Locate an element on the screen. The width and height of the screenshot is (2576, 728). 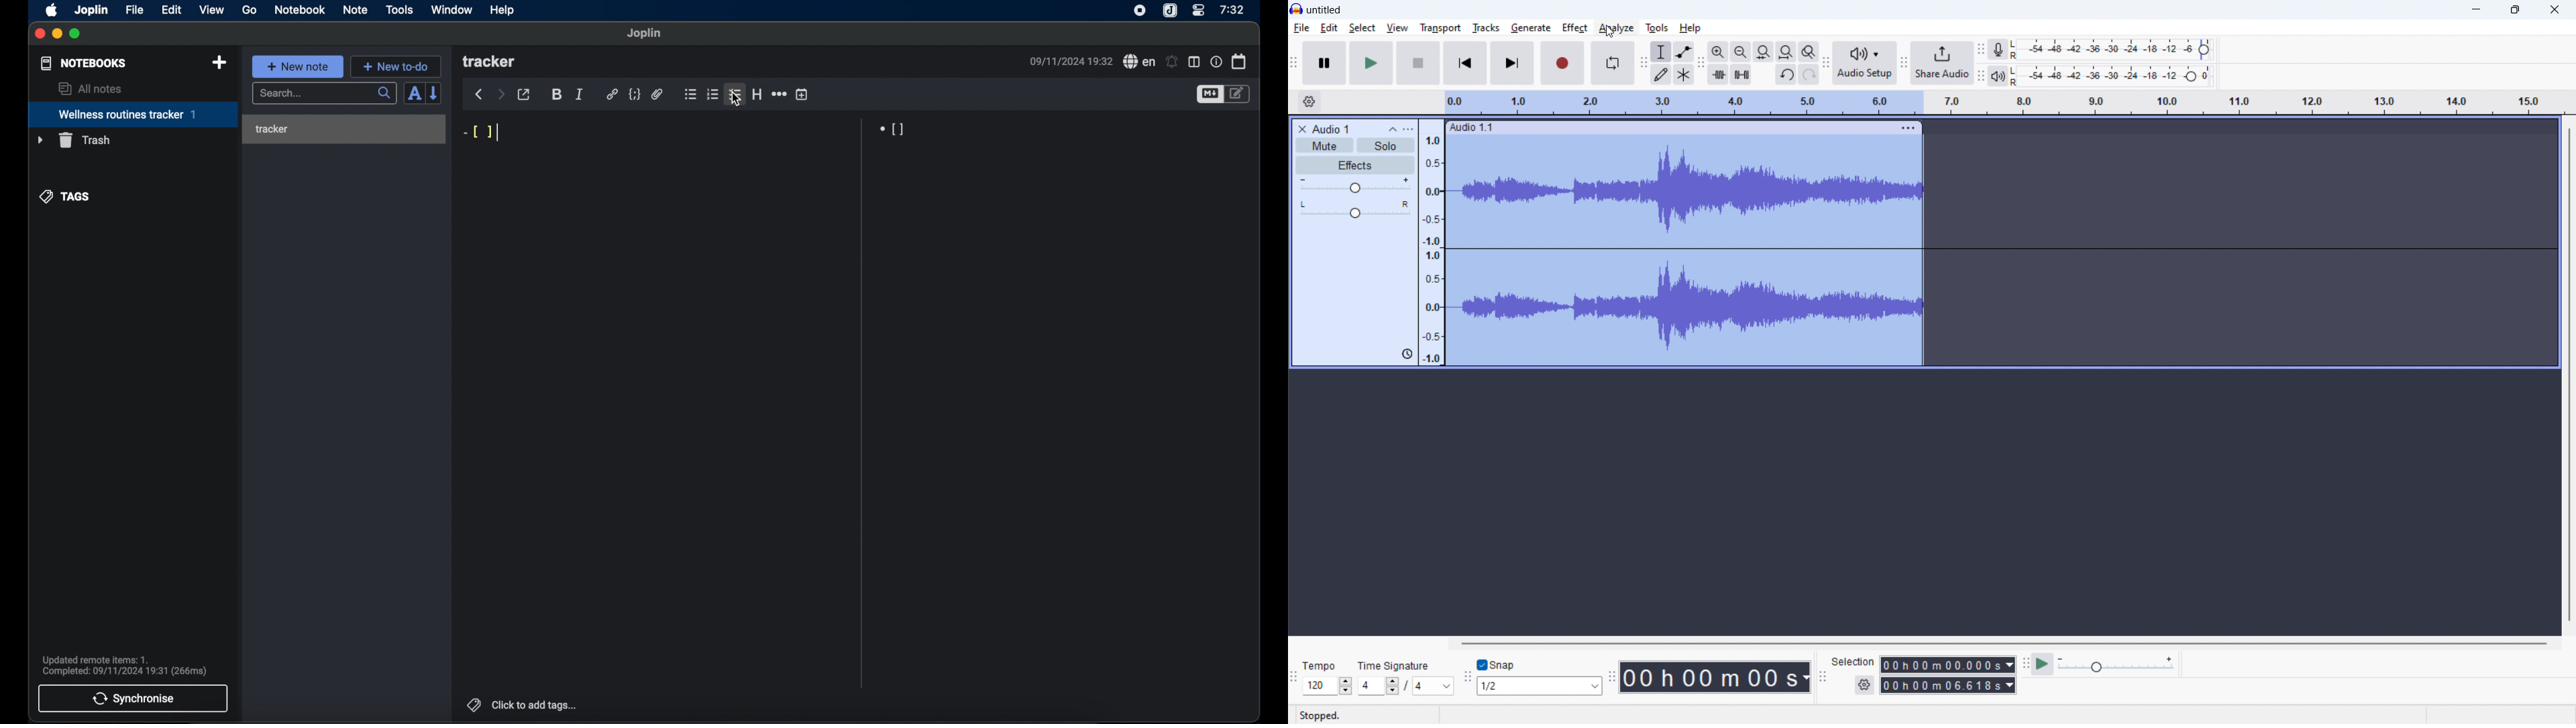
tags is located at coordinates (472, 703).